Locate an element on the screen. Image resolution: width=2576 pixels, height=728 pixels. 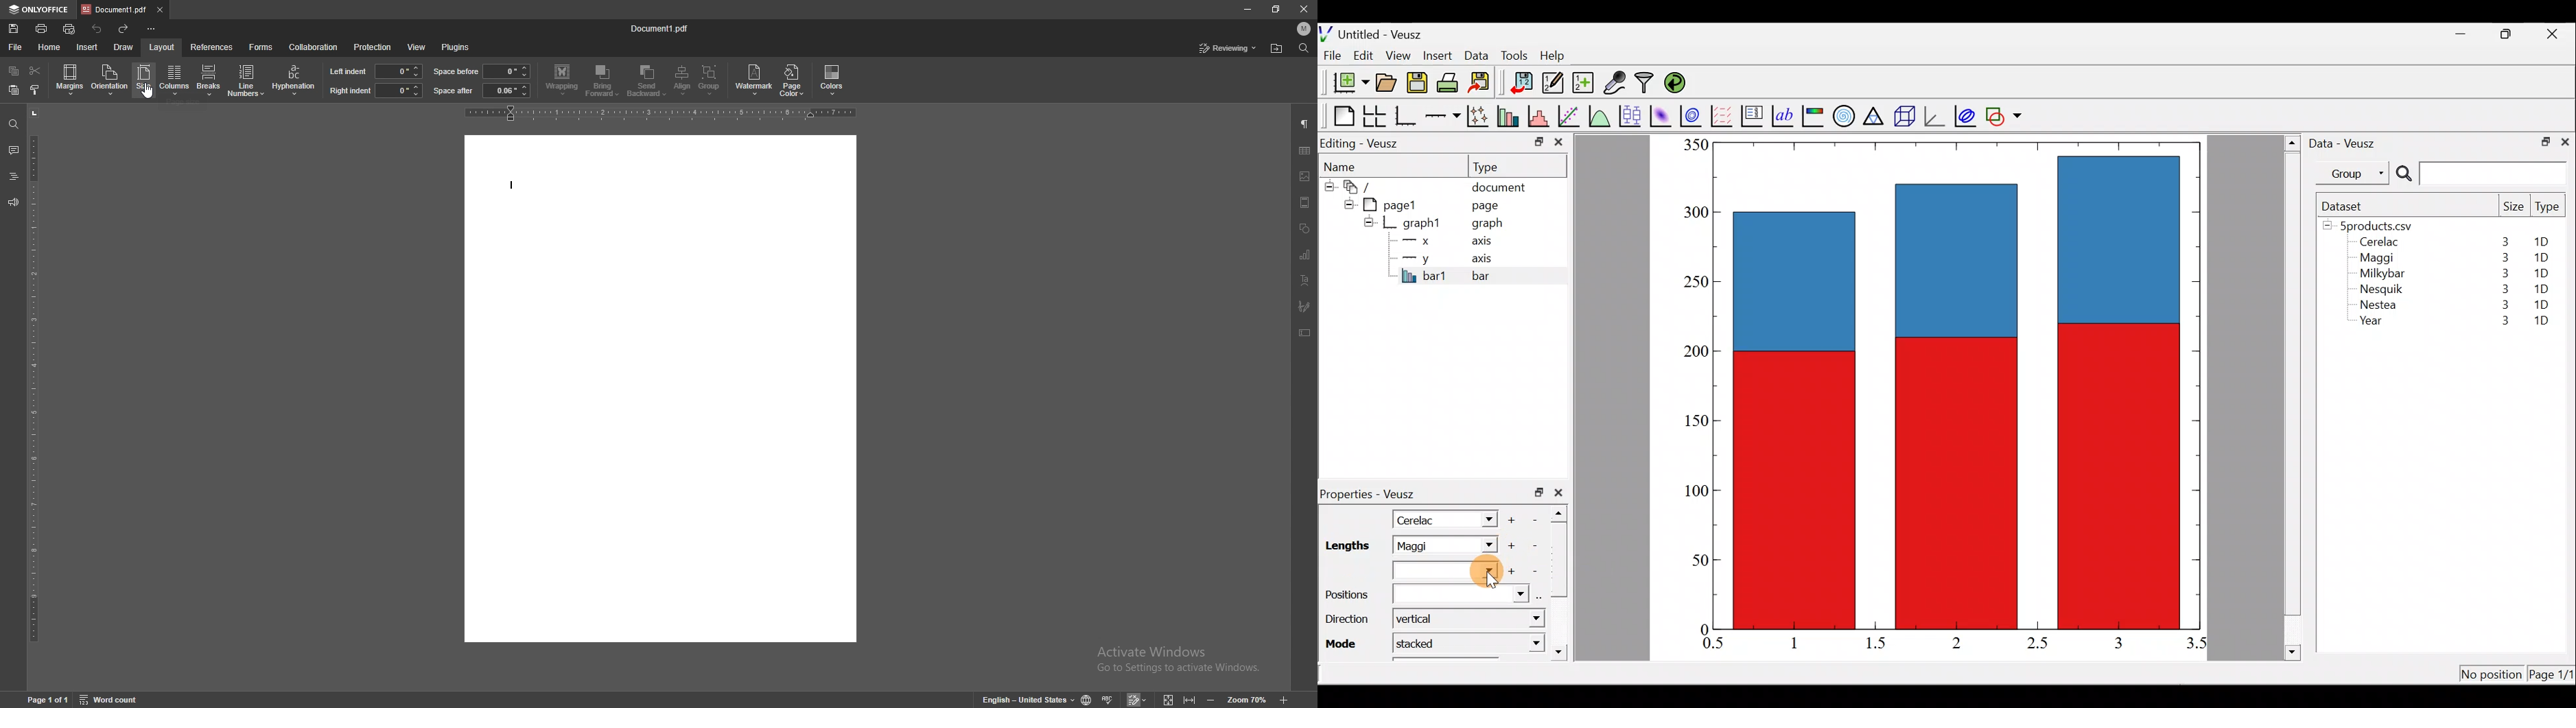
Nestea is located at coordinates (2379, 305).